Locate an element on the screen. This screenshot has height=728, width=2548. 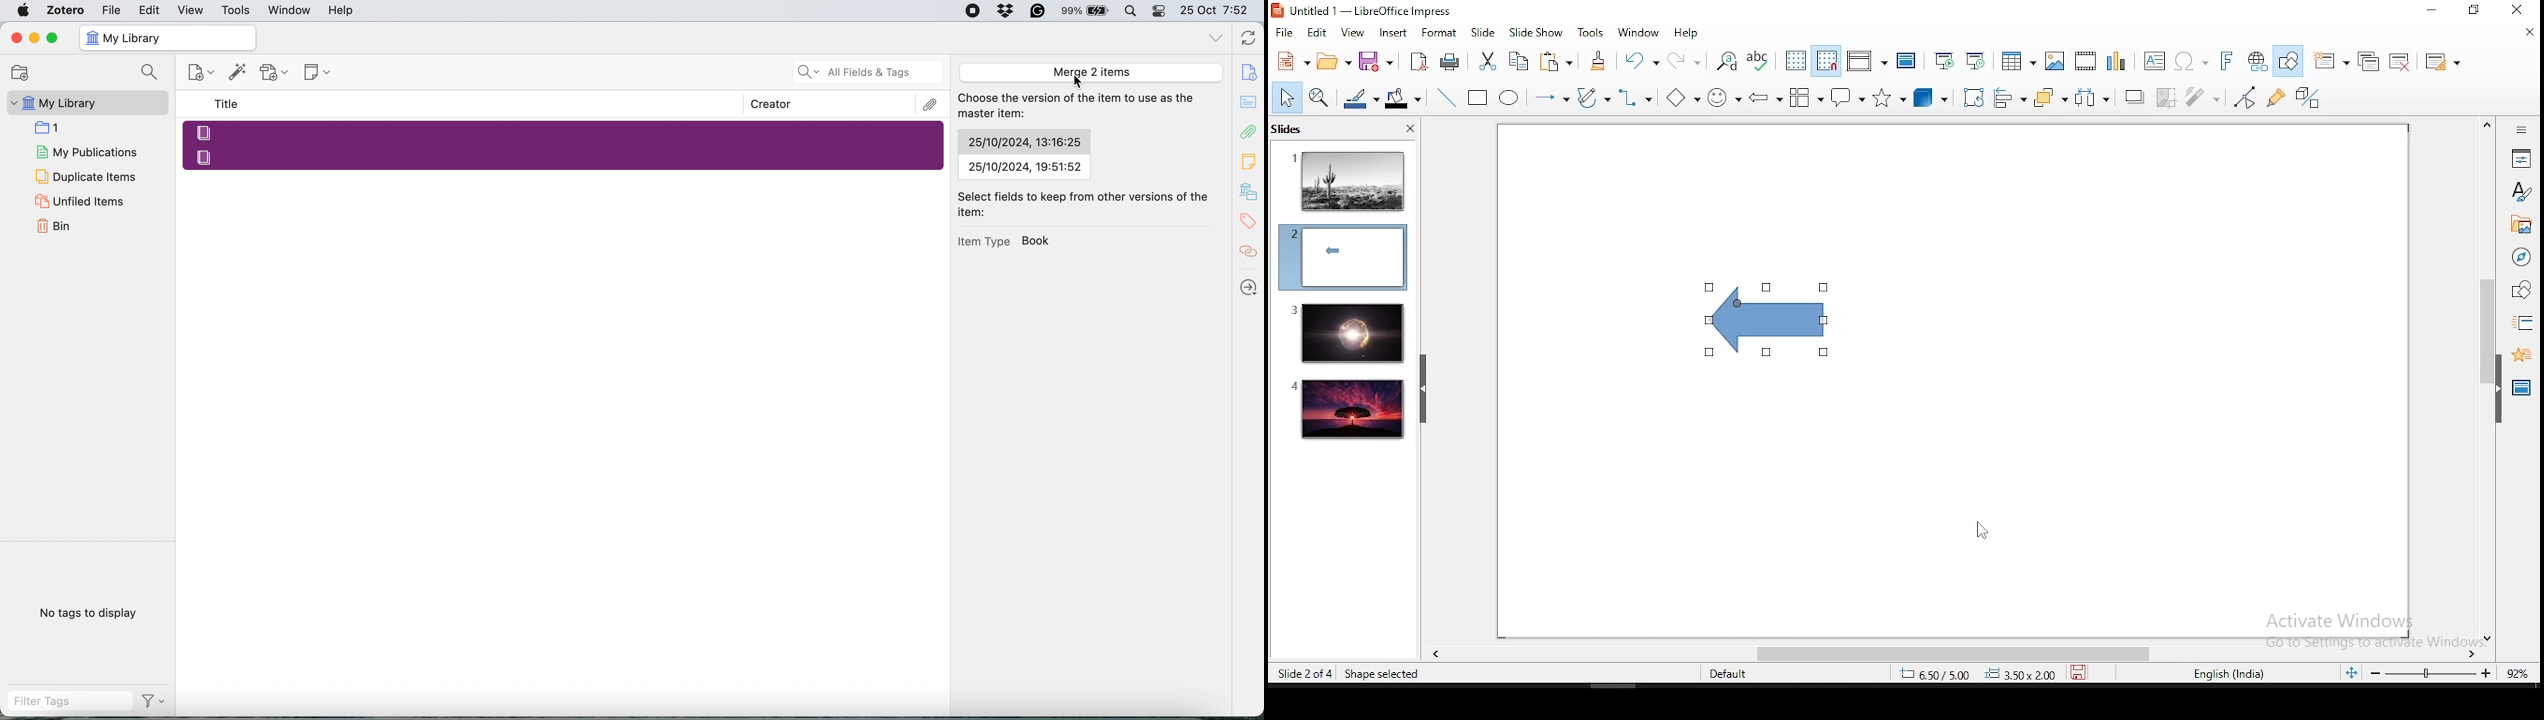
Screen recording is located at coordinates (972, 11).